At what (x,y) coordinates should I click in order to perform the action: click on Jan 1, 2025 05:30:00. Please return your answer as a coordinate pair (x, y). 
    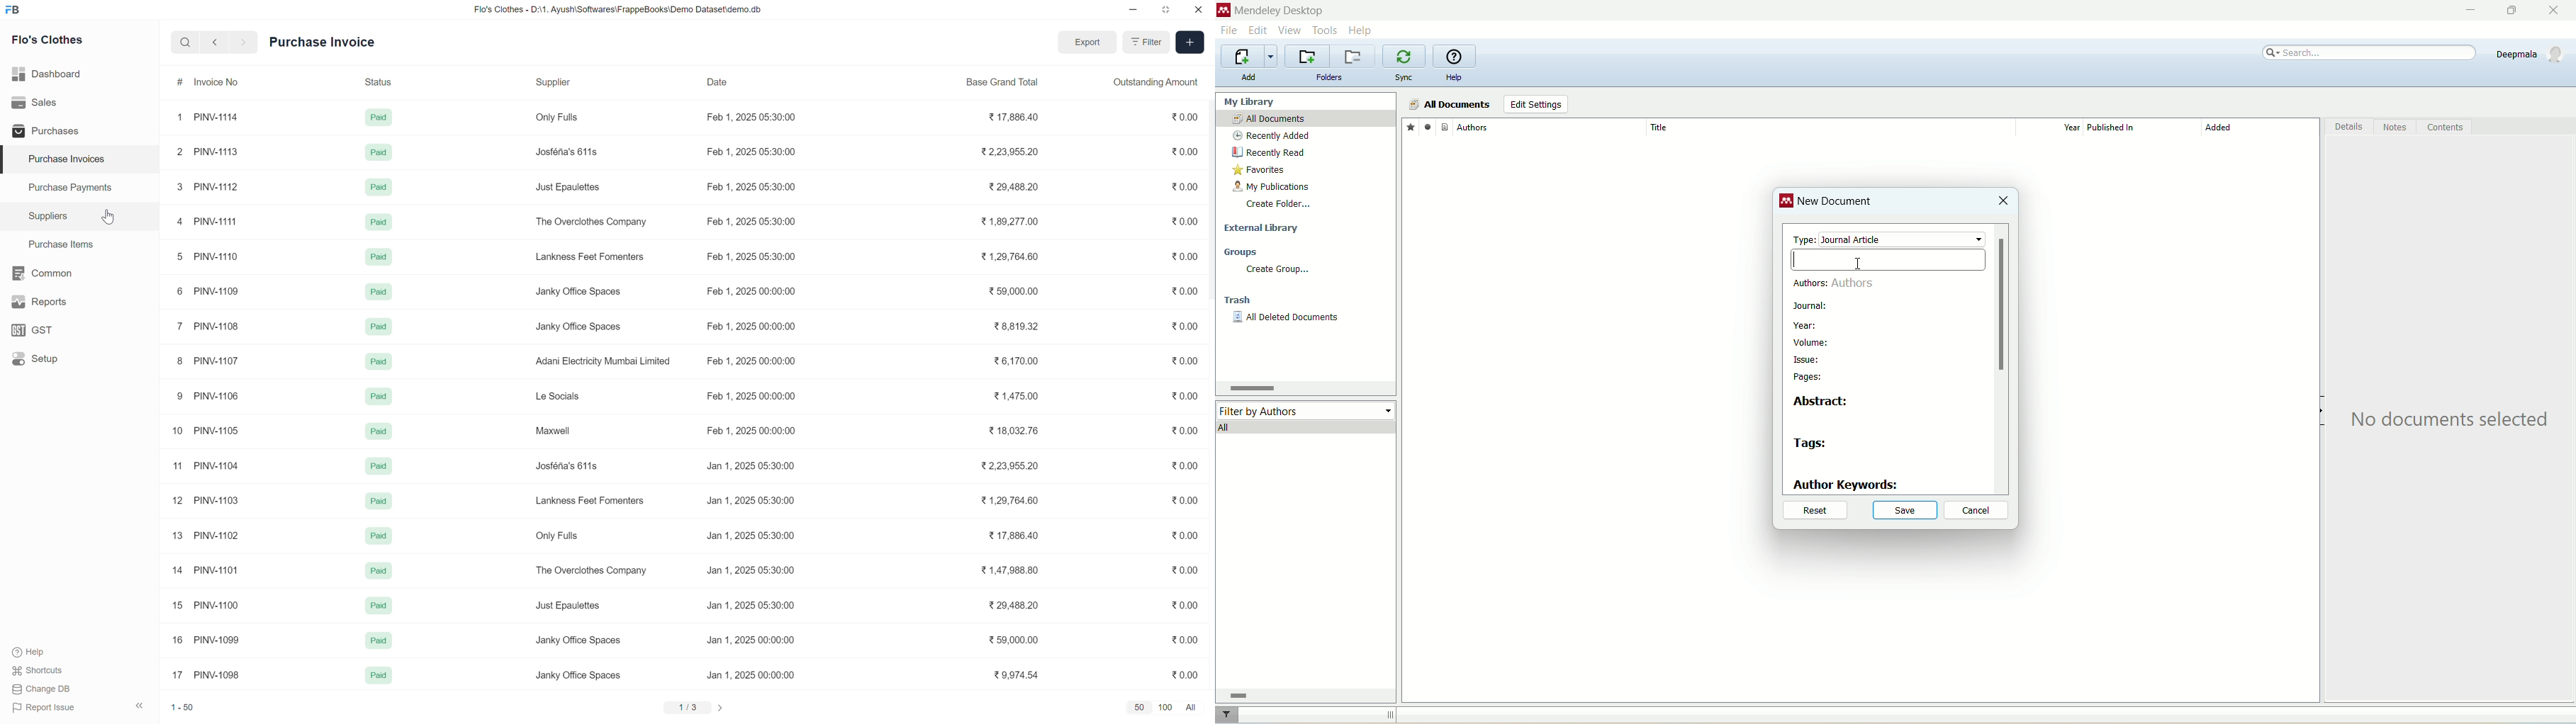
    Looking at the image, I should click on (751, 536).